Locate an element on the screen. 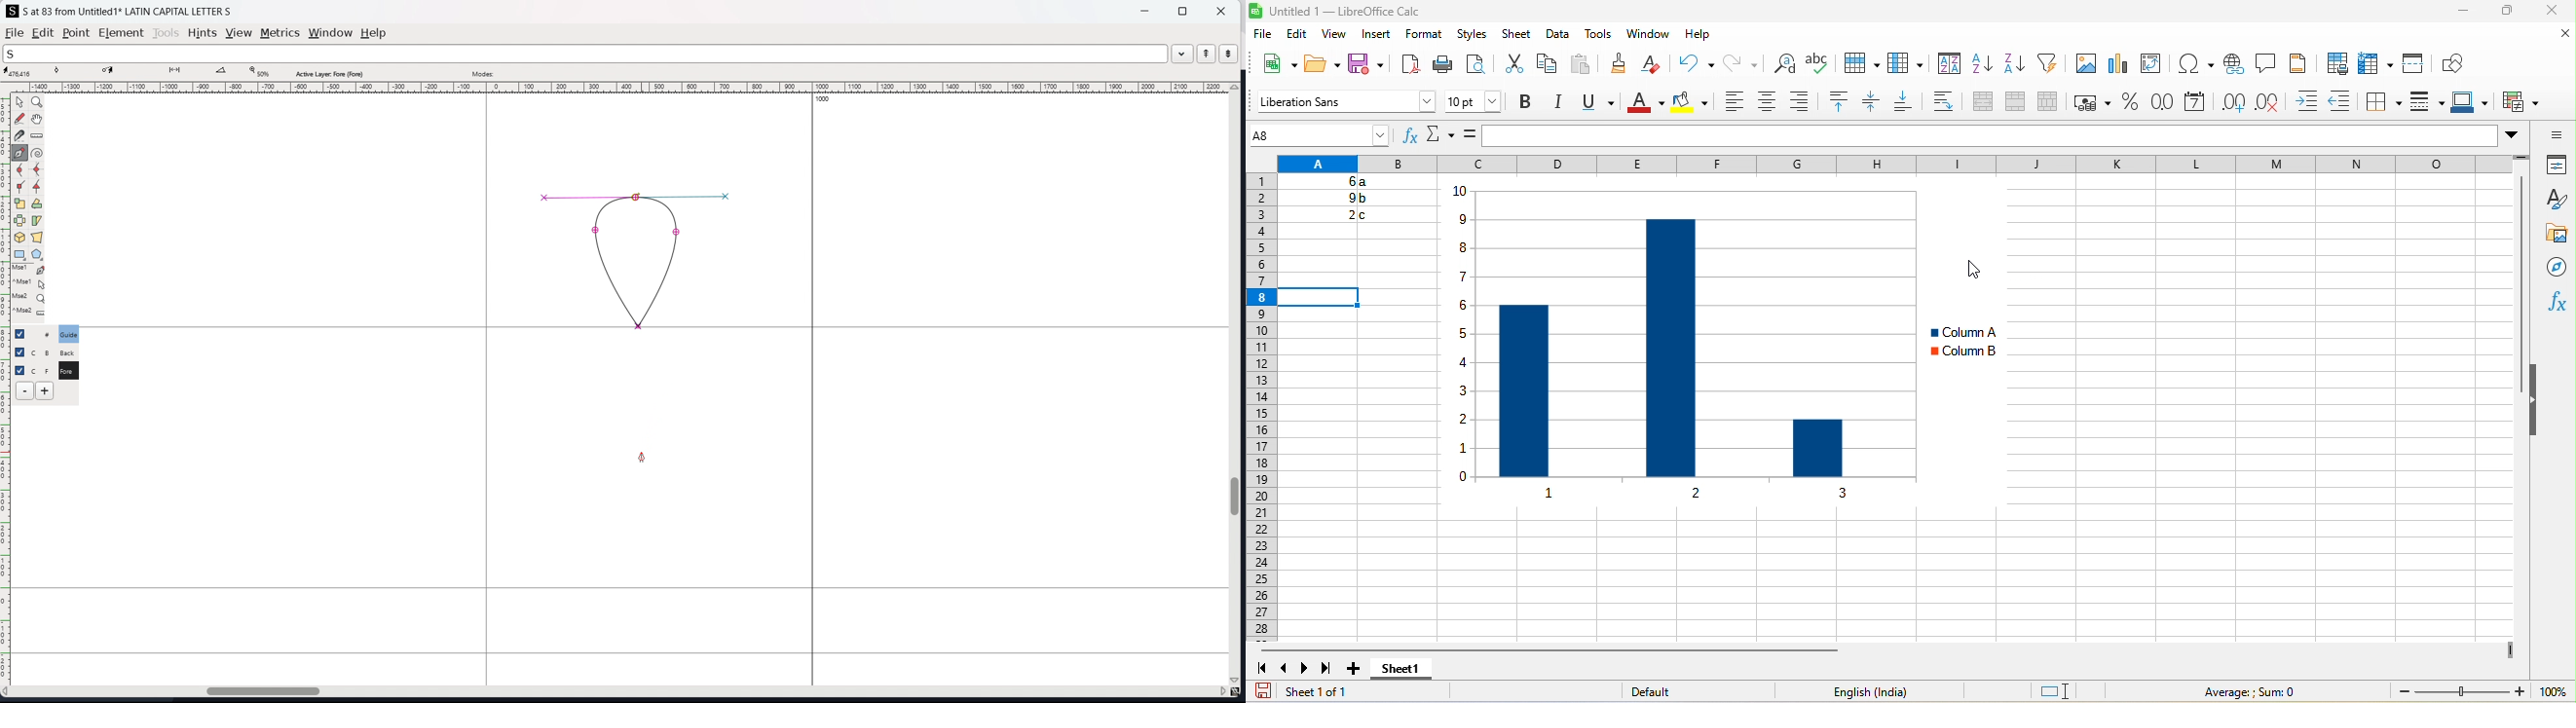 Image resolution: width=2576 pixels, height=728 pixels. horizontal ruler is located at coordinates (616, 87).